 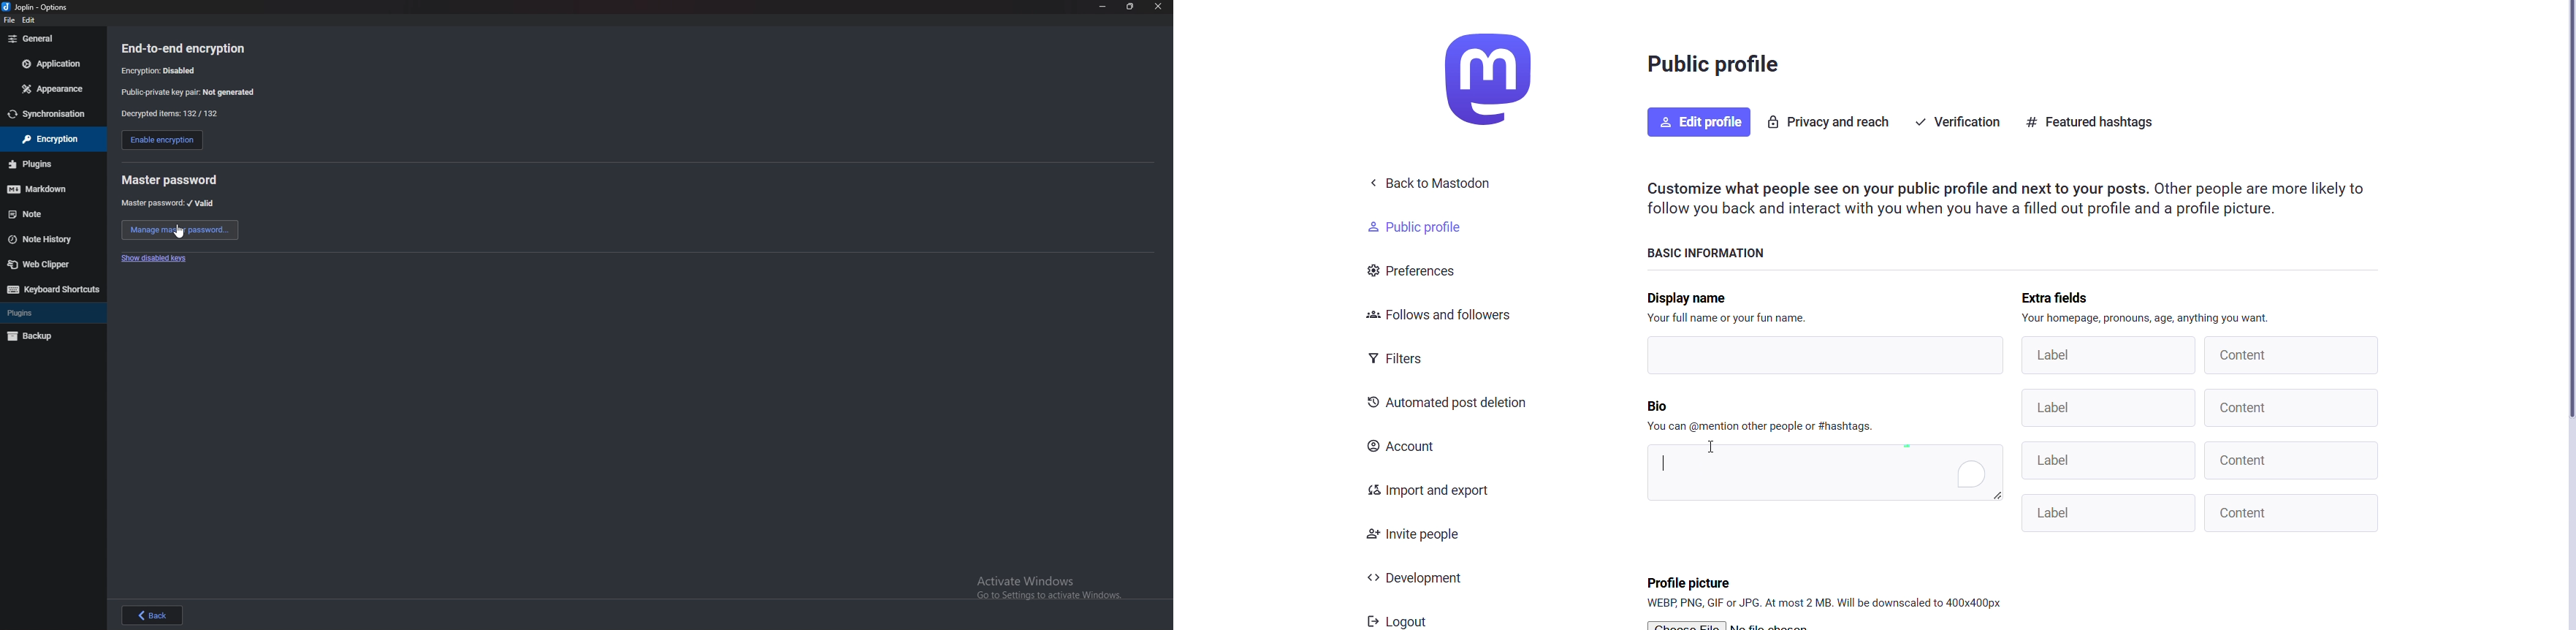 What do you see at coordinates (1132, 7) in the screenshot?
I see `resize` at bounding box center [1132, 7].